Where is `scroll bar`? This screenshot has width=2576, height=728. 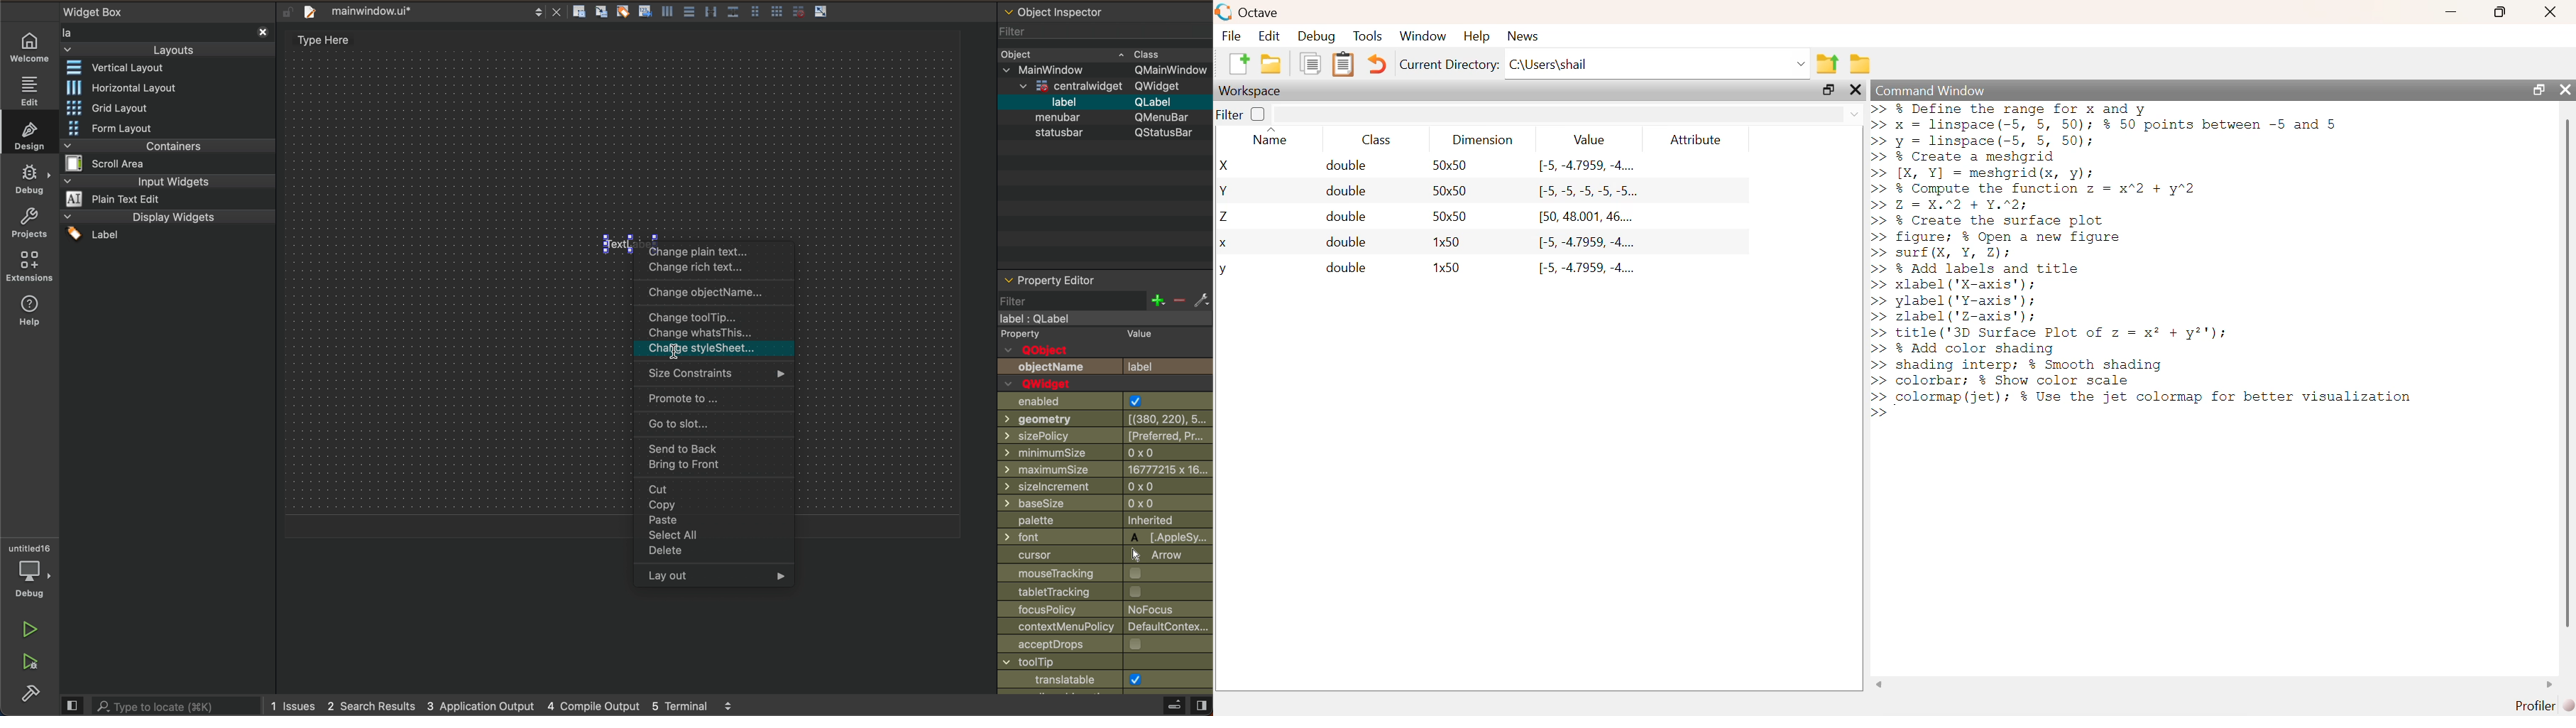 scroll bar is located at coordinates (2567, 372).